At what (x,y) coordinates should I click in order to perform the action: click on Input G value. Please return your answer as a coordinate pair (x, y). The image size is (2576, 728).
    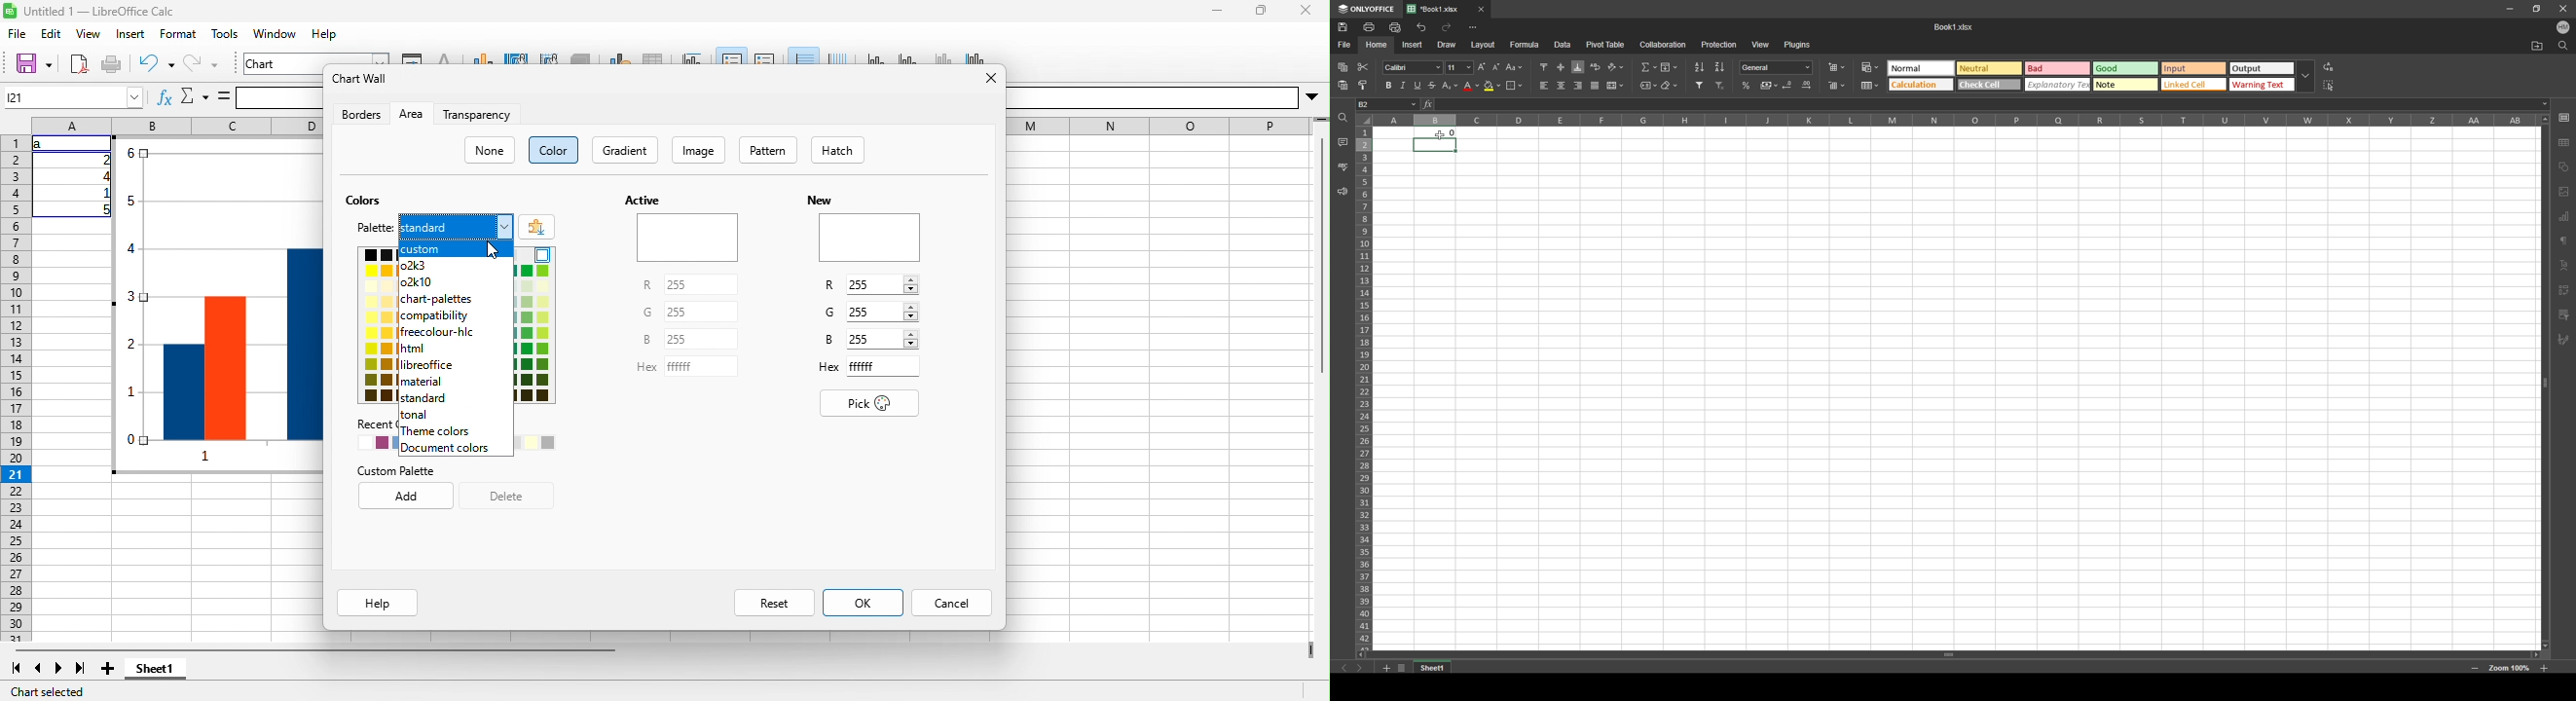
    Looking at the image, I should click on (873, 312).